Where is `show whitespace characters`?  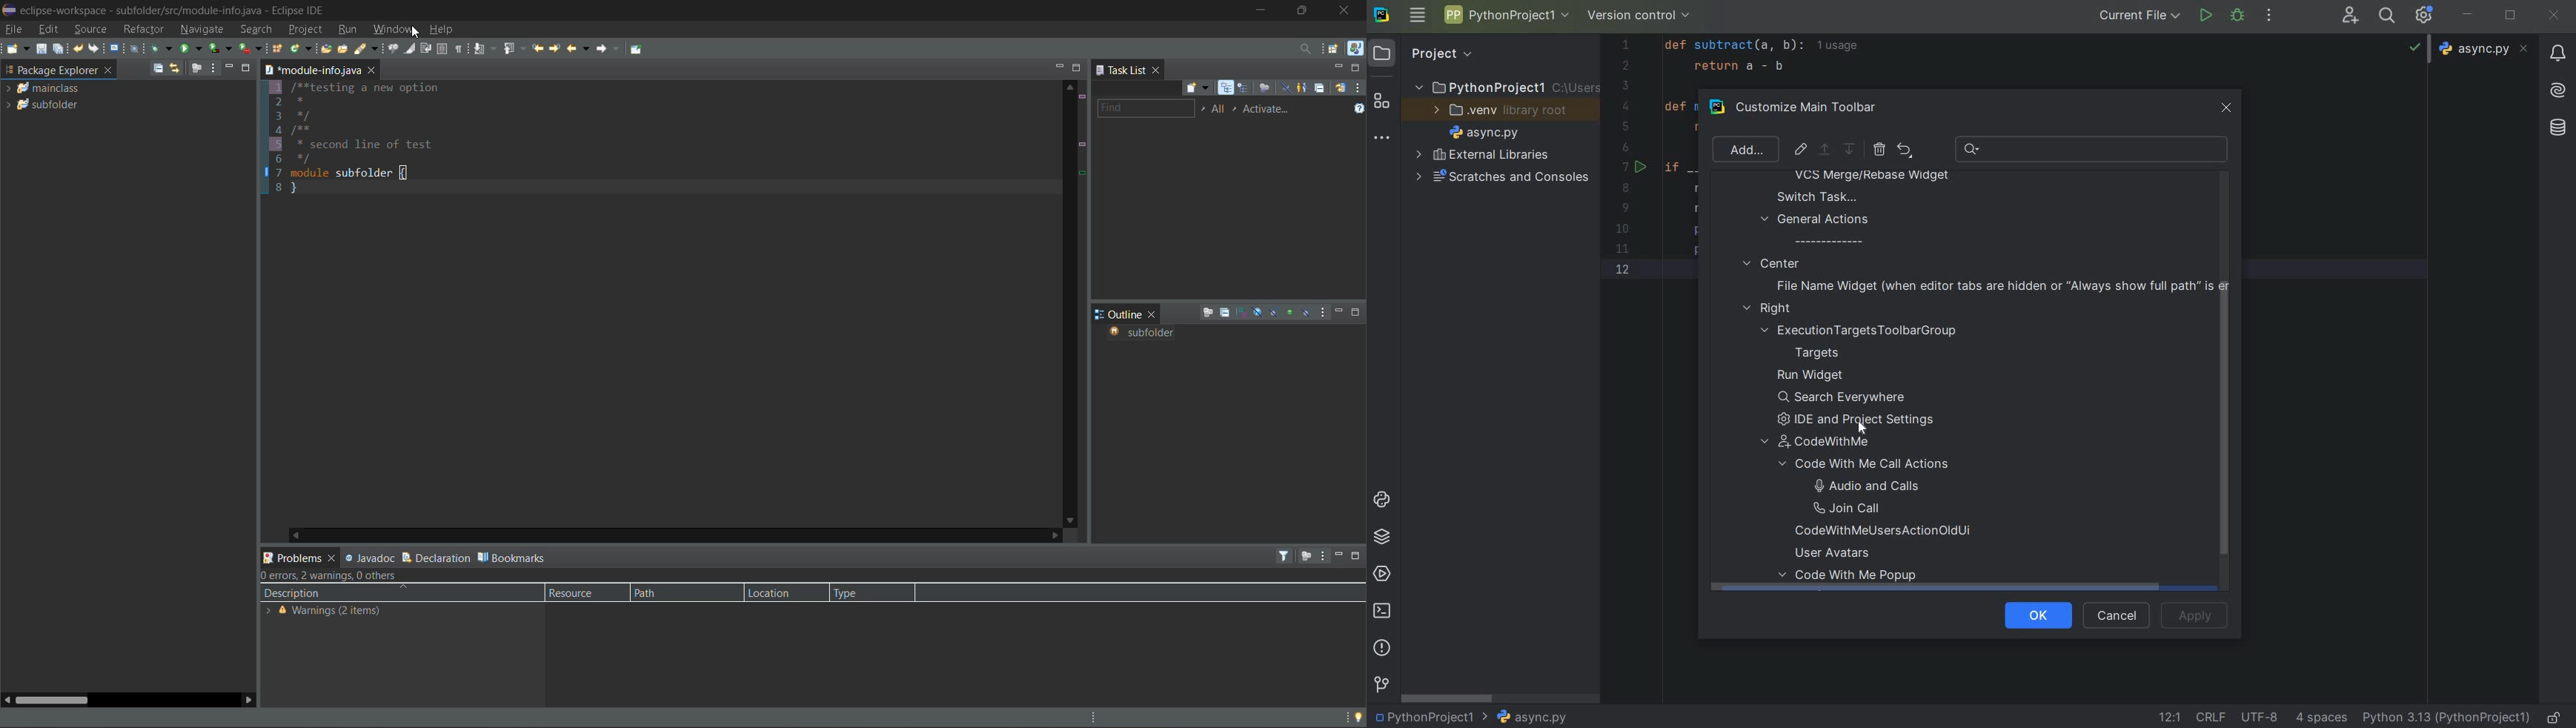
show whitespace characters is located at coordinates (461, 48).